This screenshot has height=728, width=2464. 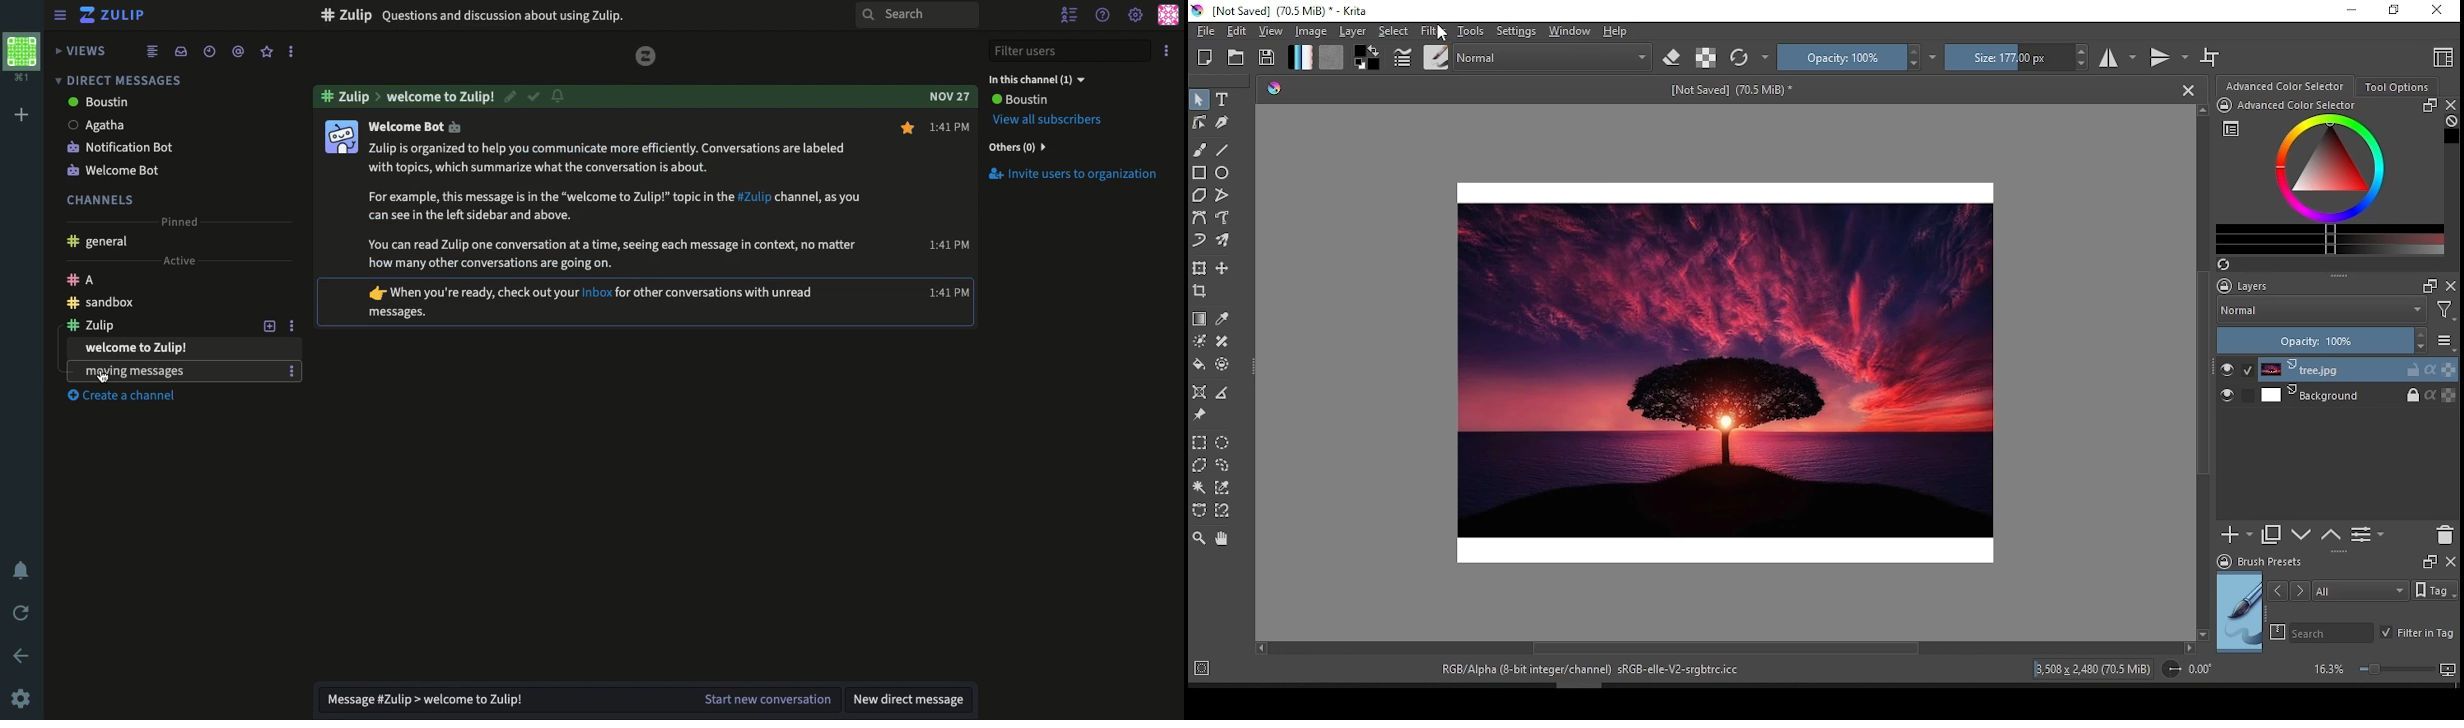 I want to click on layer visibility on/off, so click(x=2236, y=368).